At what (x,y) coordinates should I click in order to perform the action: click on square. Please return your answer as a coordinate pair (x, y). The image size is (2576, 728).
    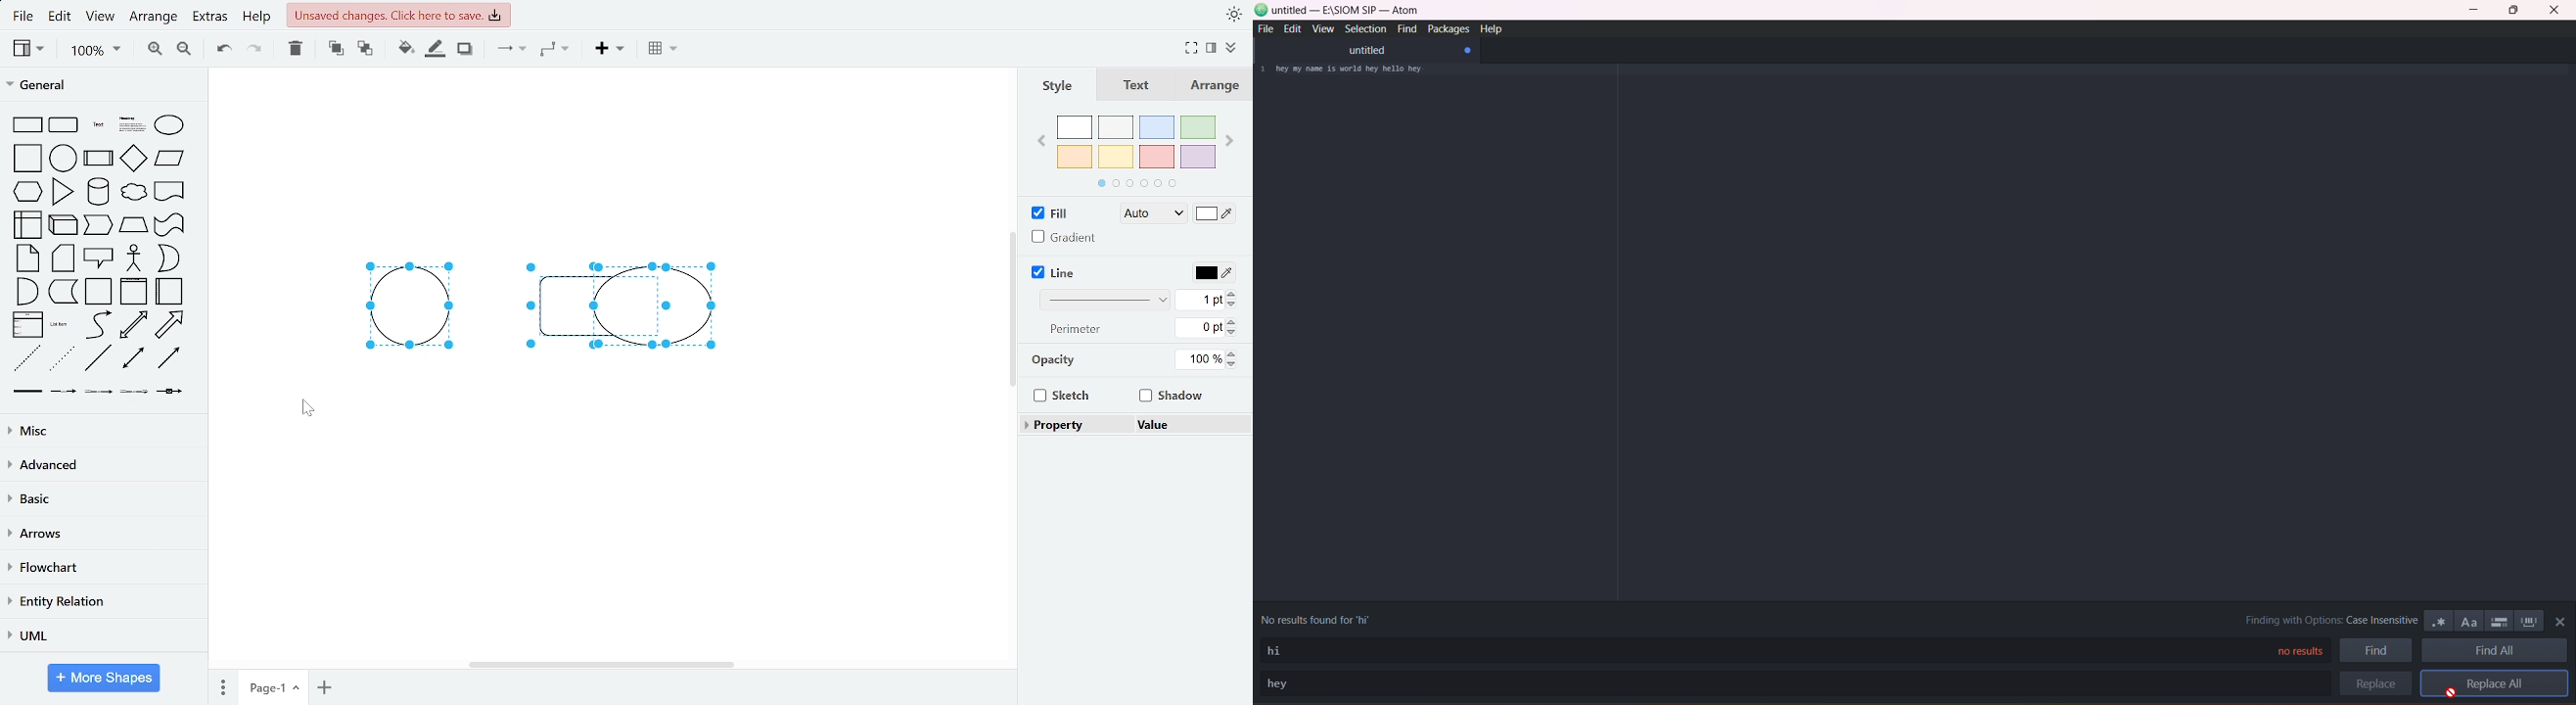
    Looking at the image, I should click on (26, 159).